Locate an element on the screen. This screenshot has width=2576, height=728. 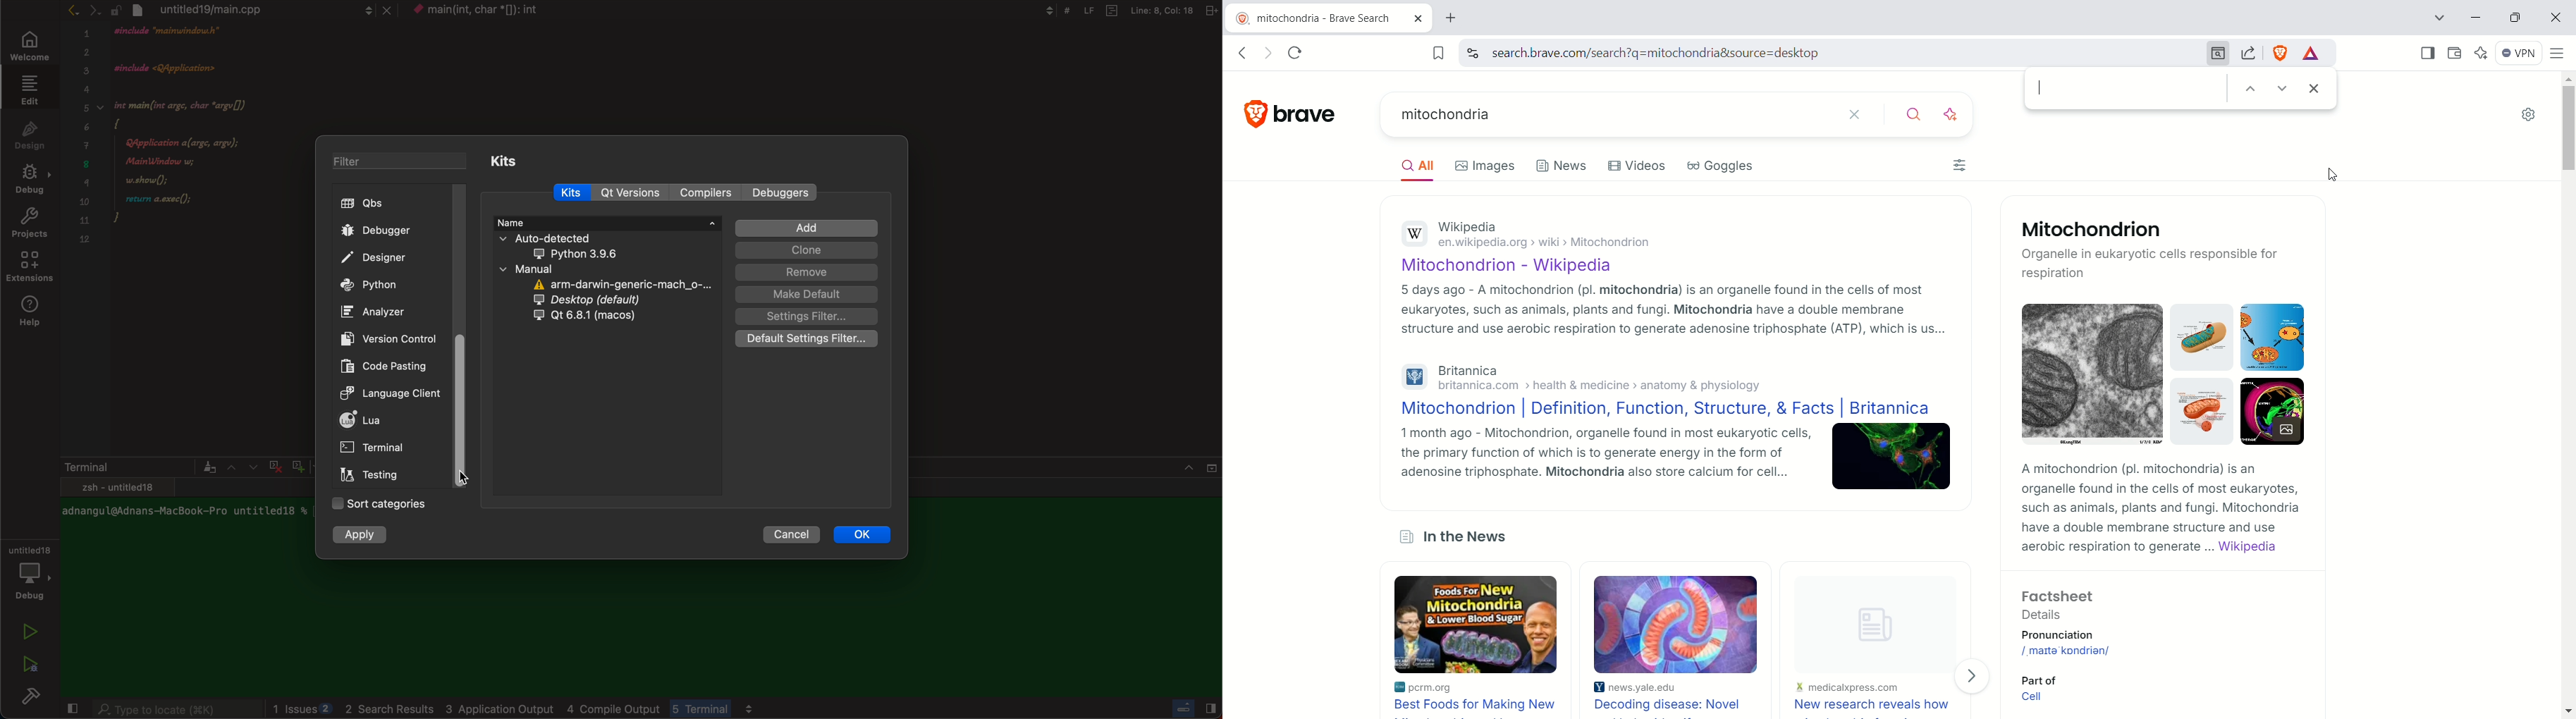
kits is located at coordinates (501, 161).